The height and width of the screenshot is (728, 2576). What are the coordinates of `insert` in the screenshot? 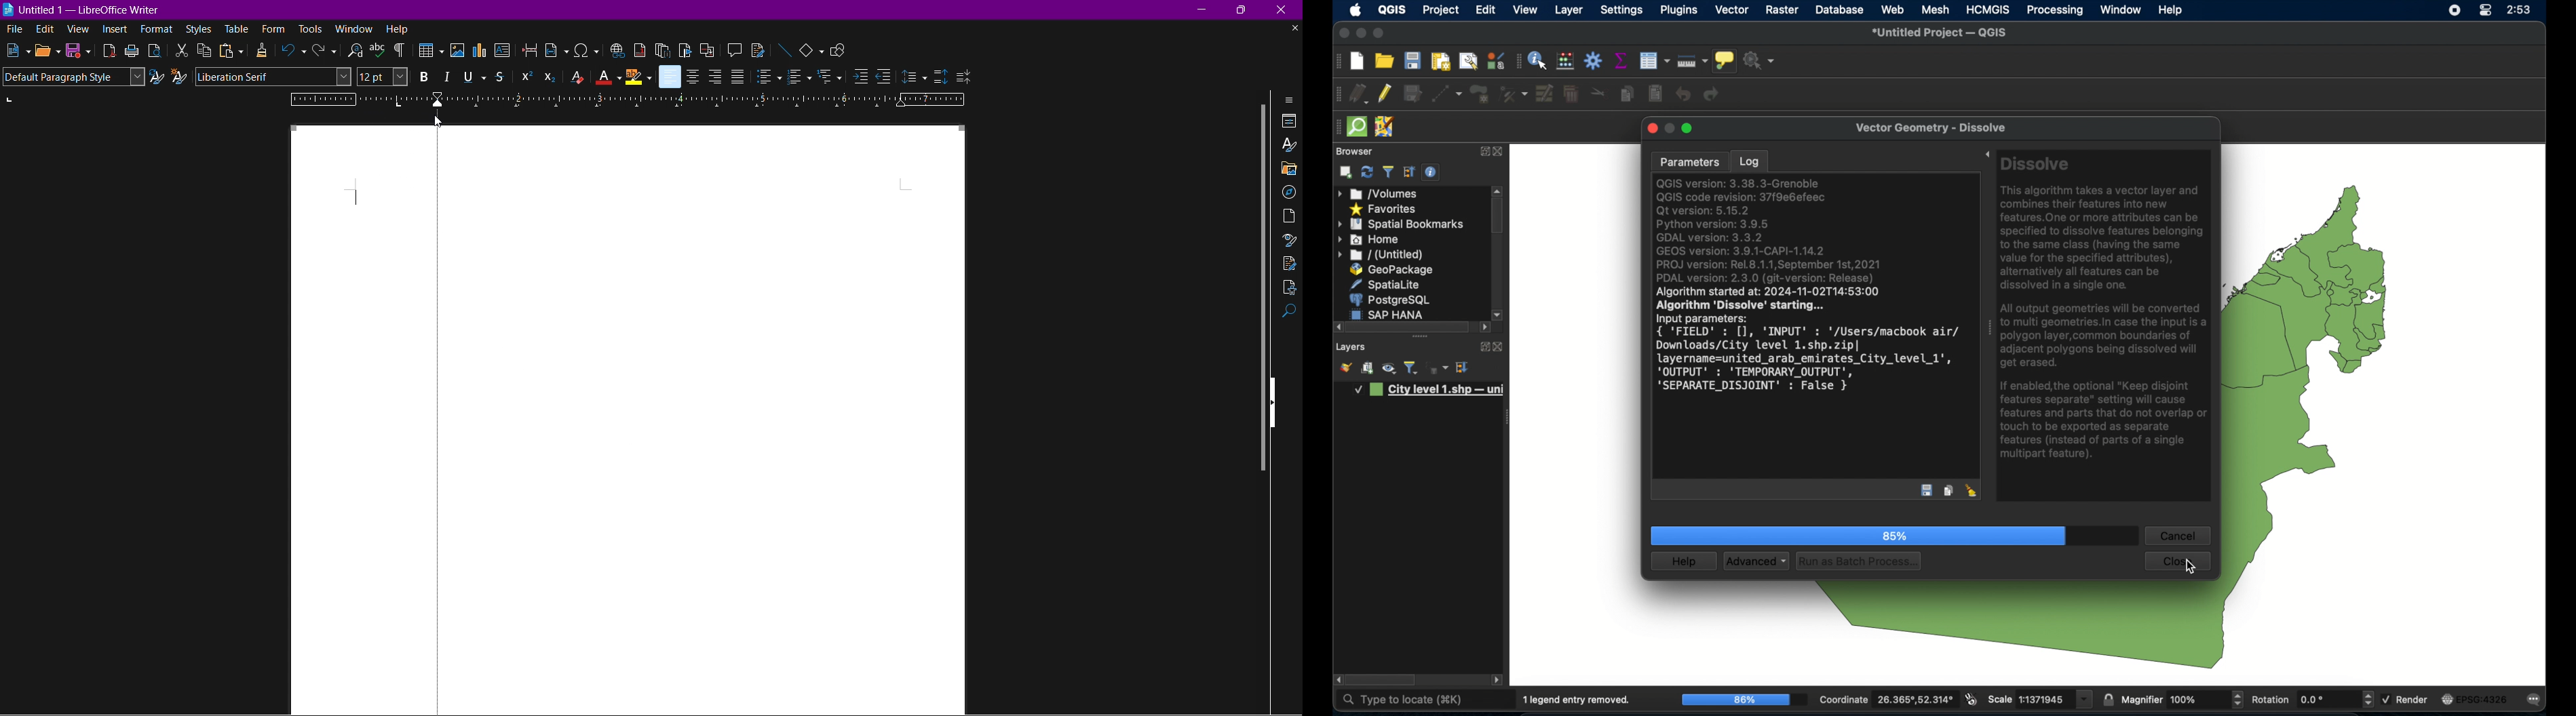 It's located at (116, 31).